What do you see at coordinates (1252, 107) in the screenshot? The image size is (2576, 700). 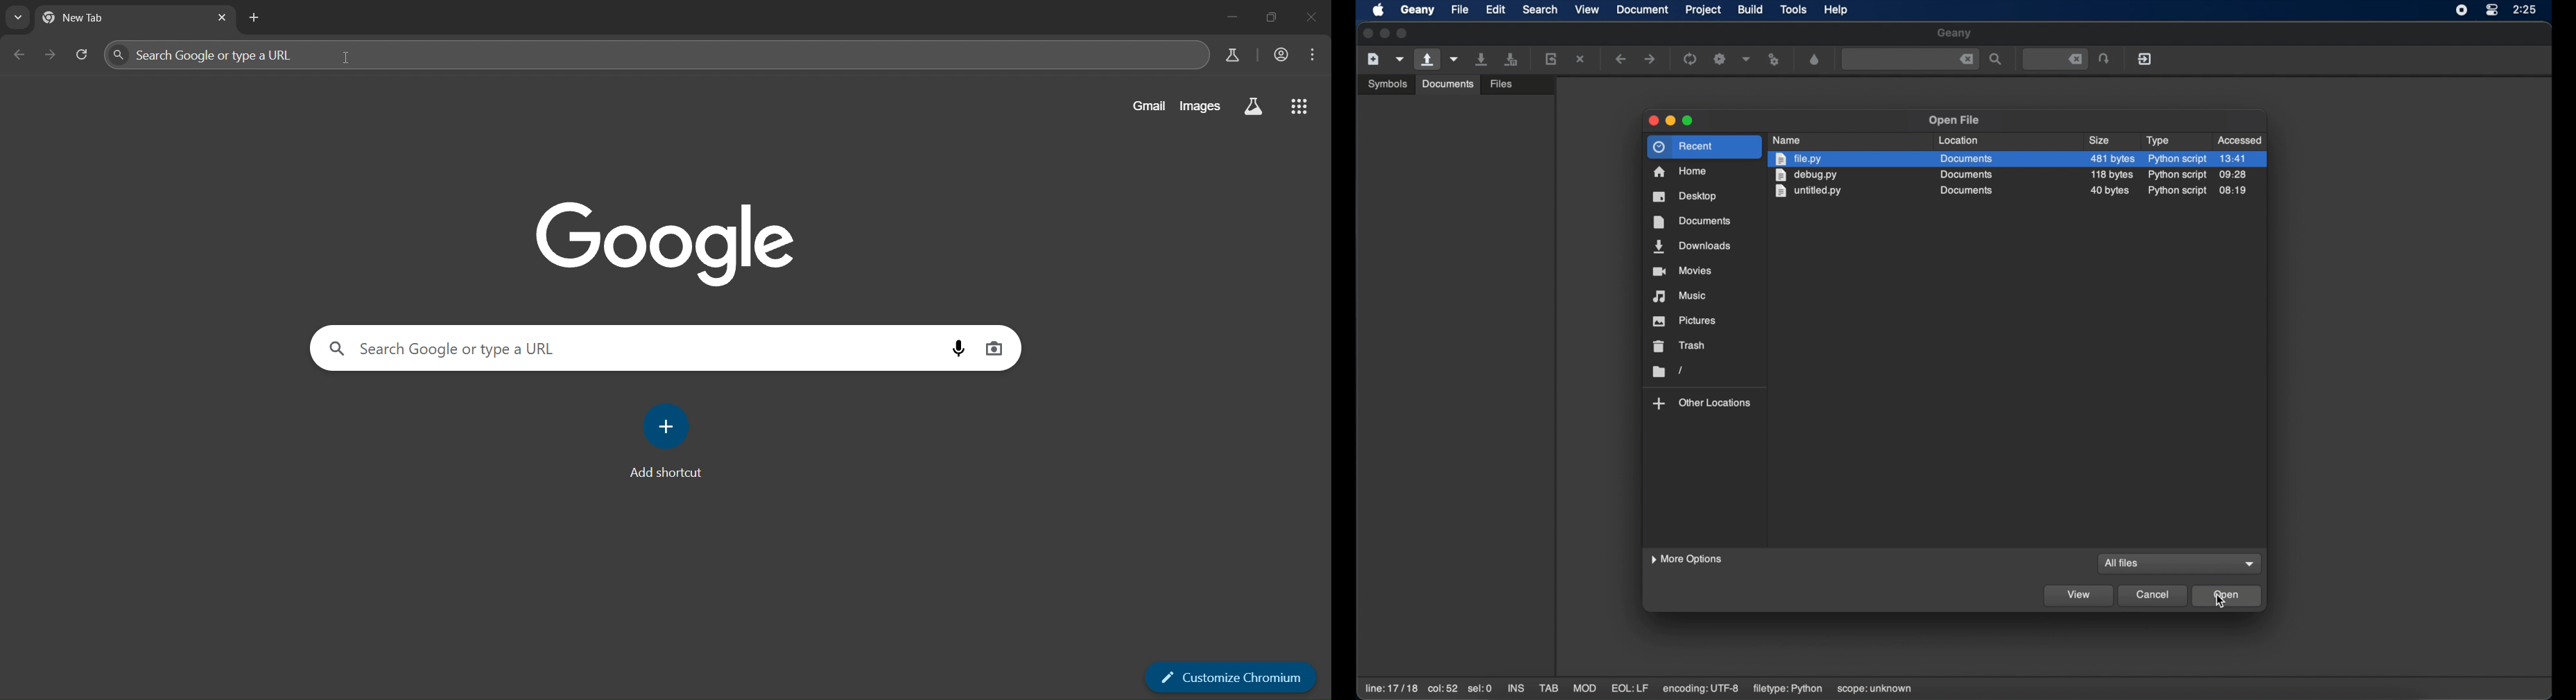 I see `search labs` at bounding box center [1252, 107].